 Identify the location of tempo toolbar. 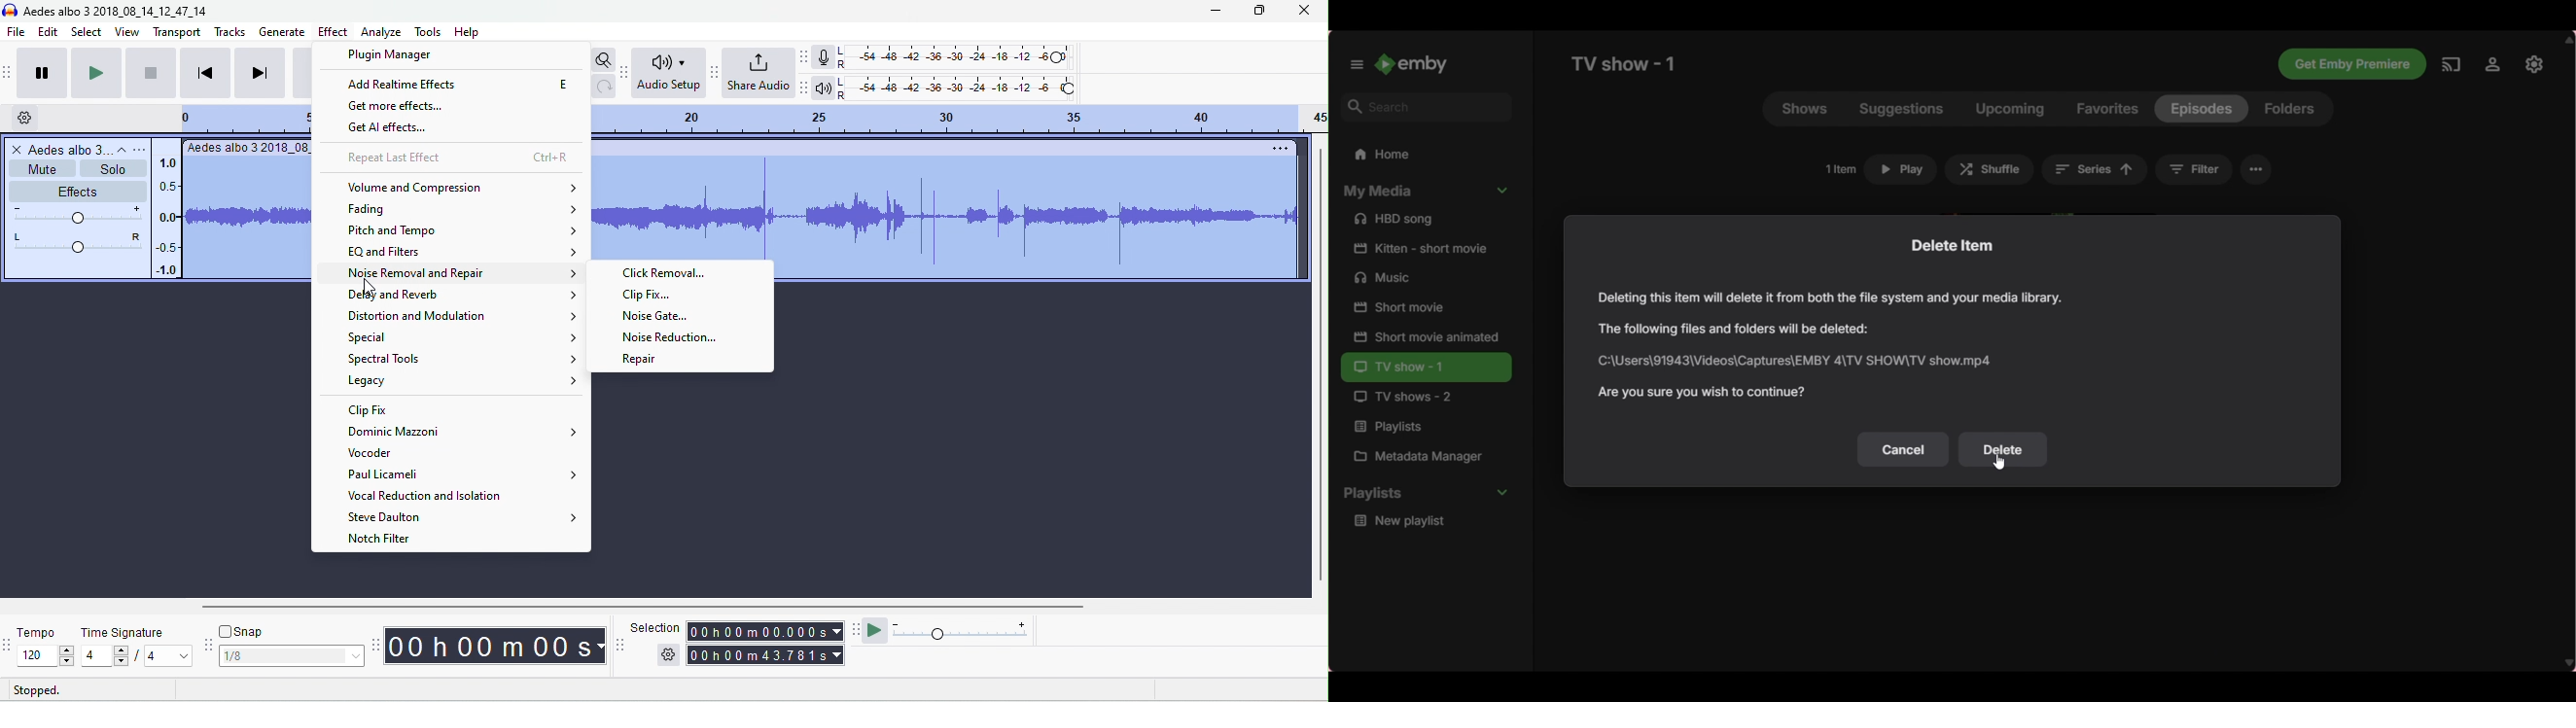
(9, 644).